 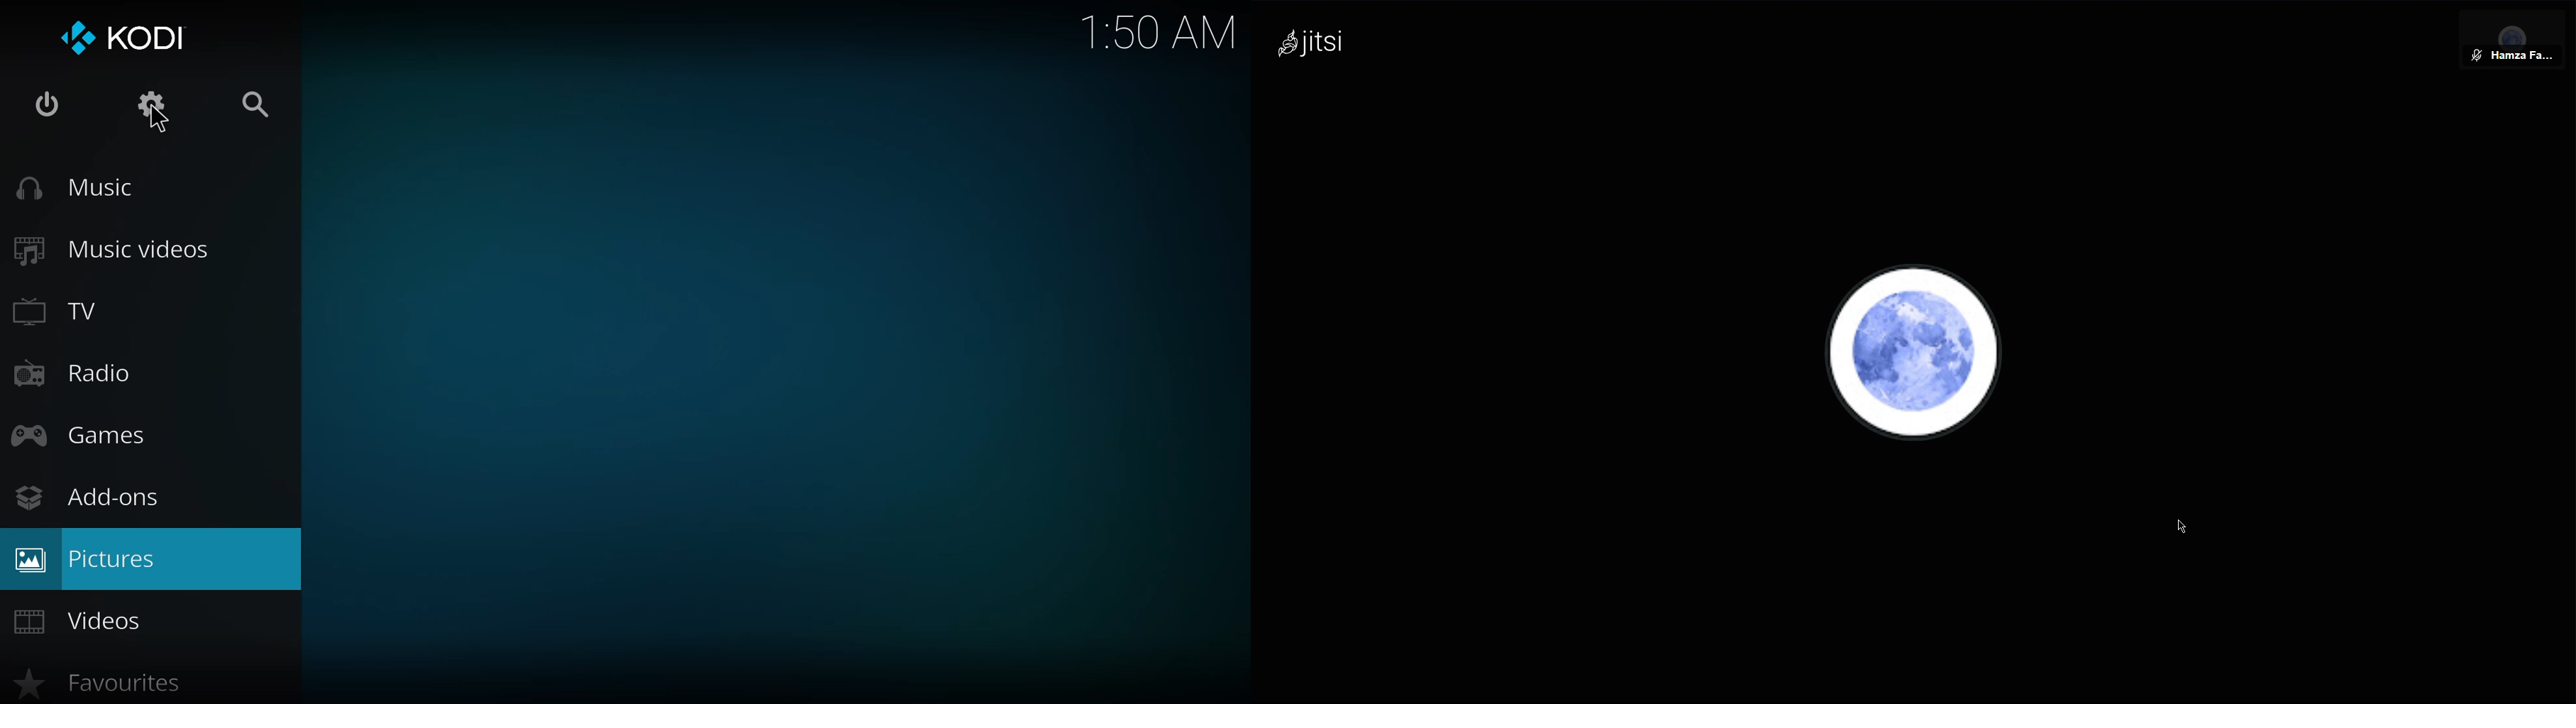 What do you see at coordinates (110, 683) in the screenshot?
I see `favorites` at bounding box center [110, 683].